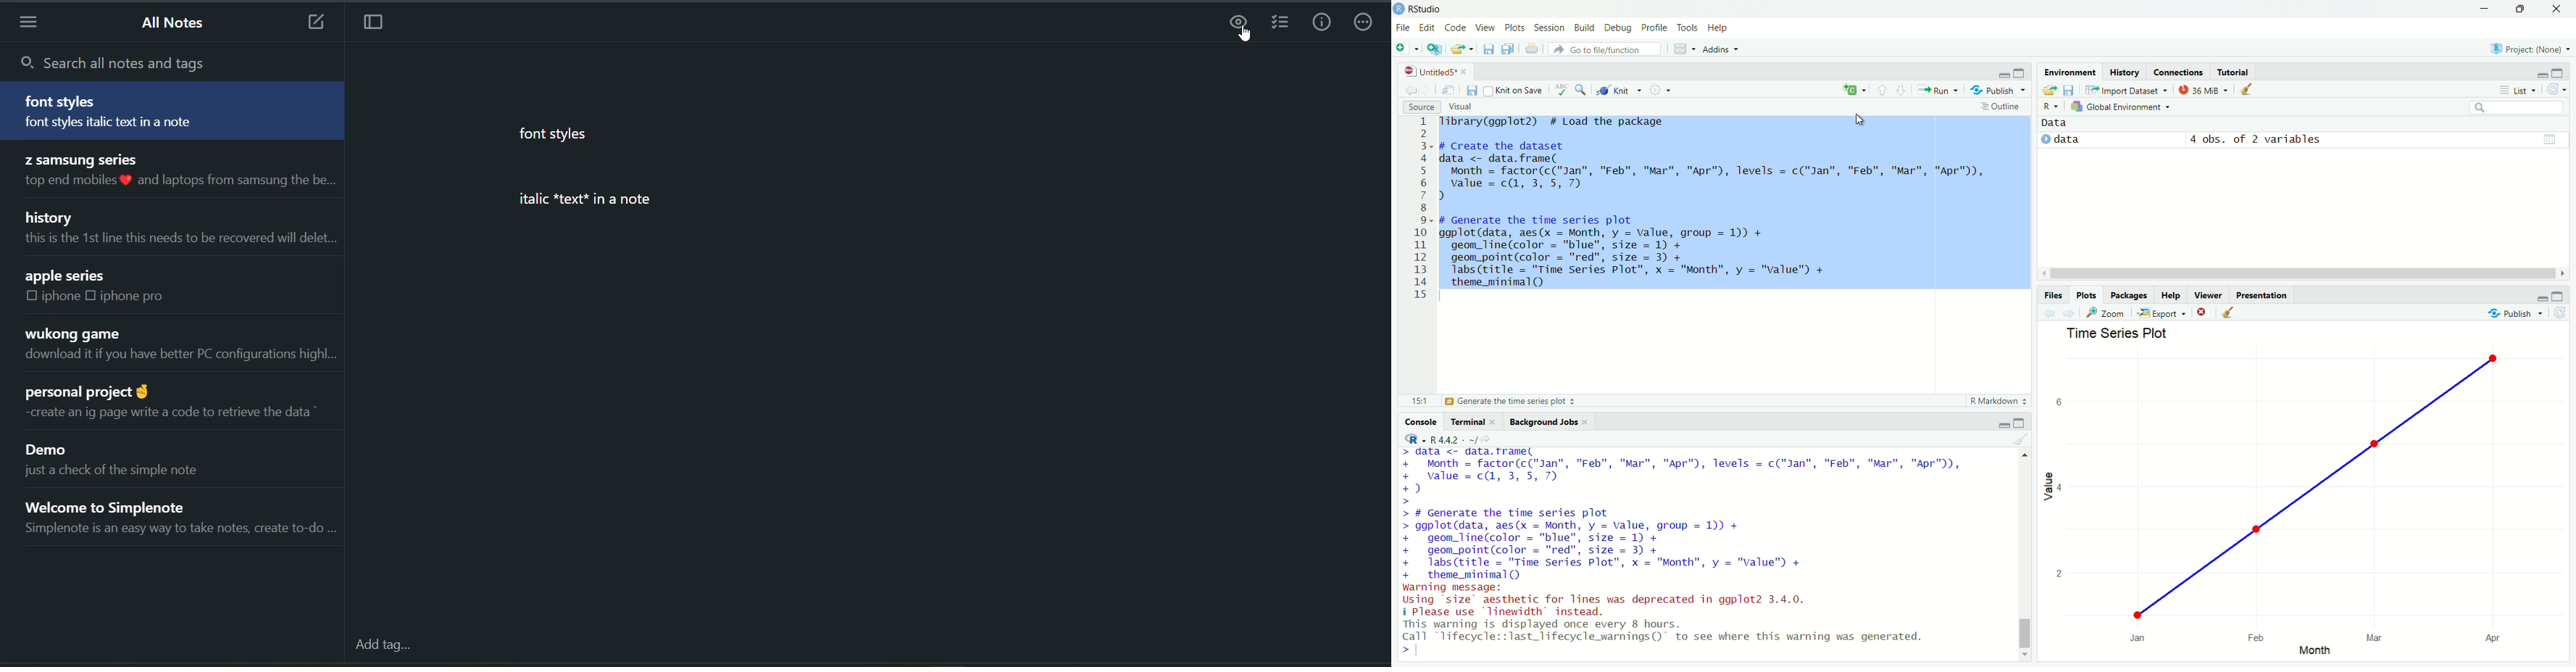  I want to click on view, so click(1485, 27).